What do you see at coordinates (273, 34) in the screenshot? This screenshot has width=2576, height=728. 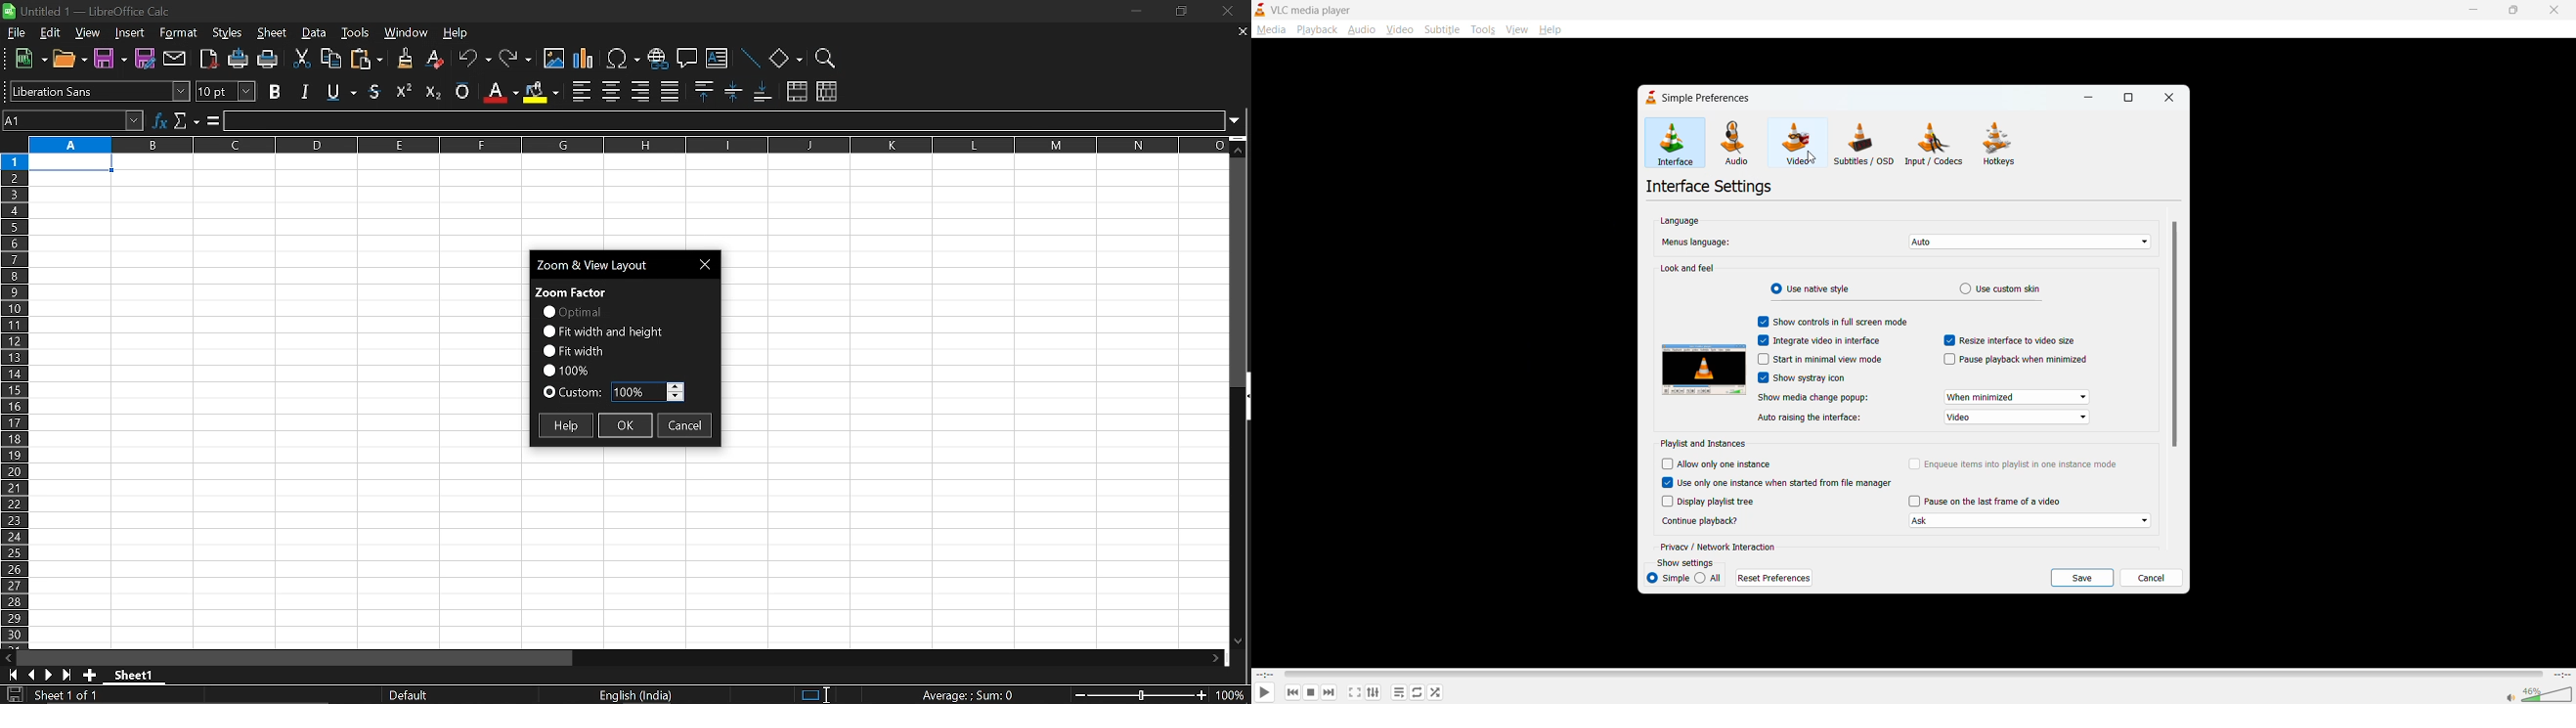 I see `sheet` at bounding box center [273, 34].